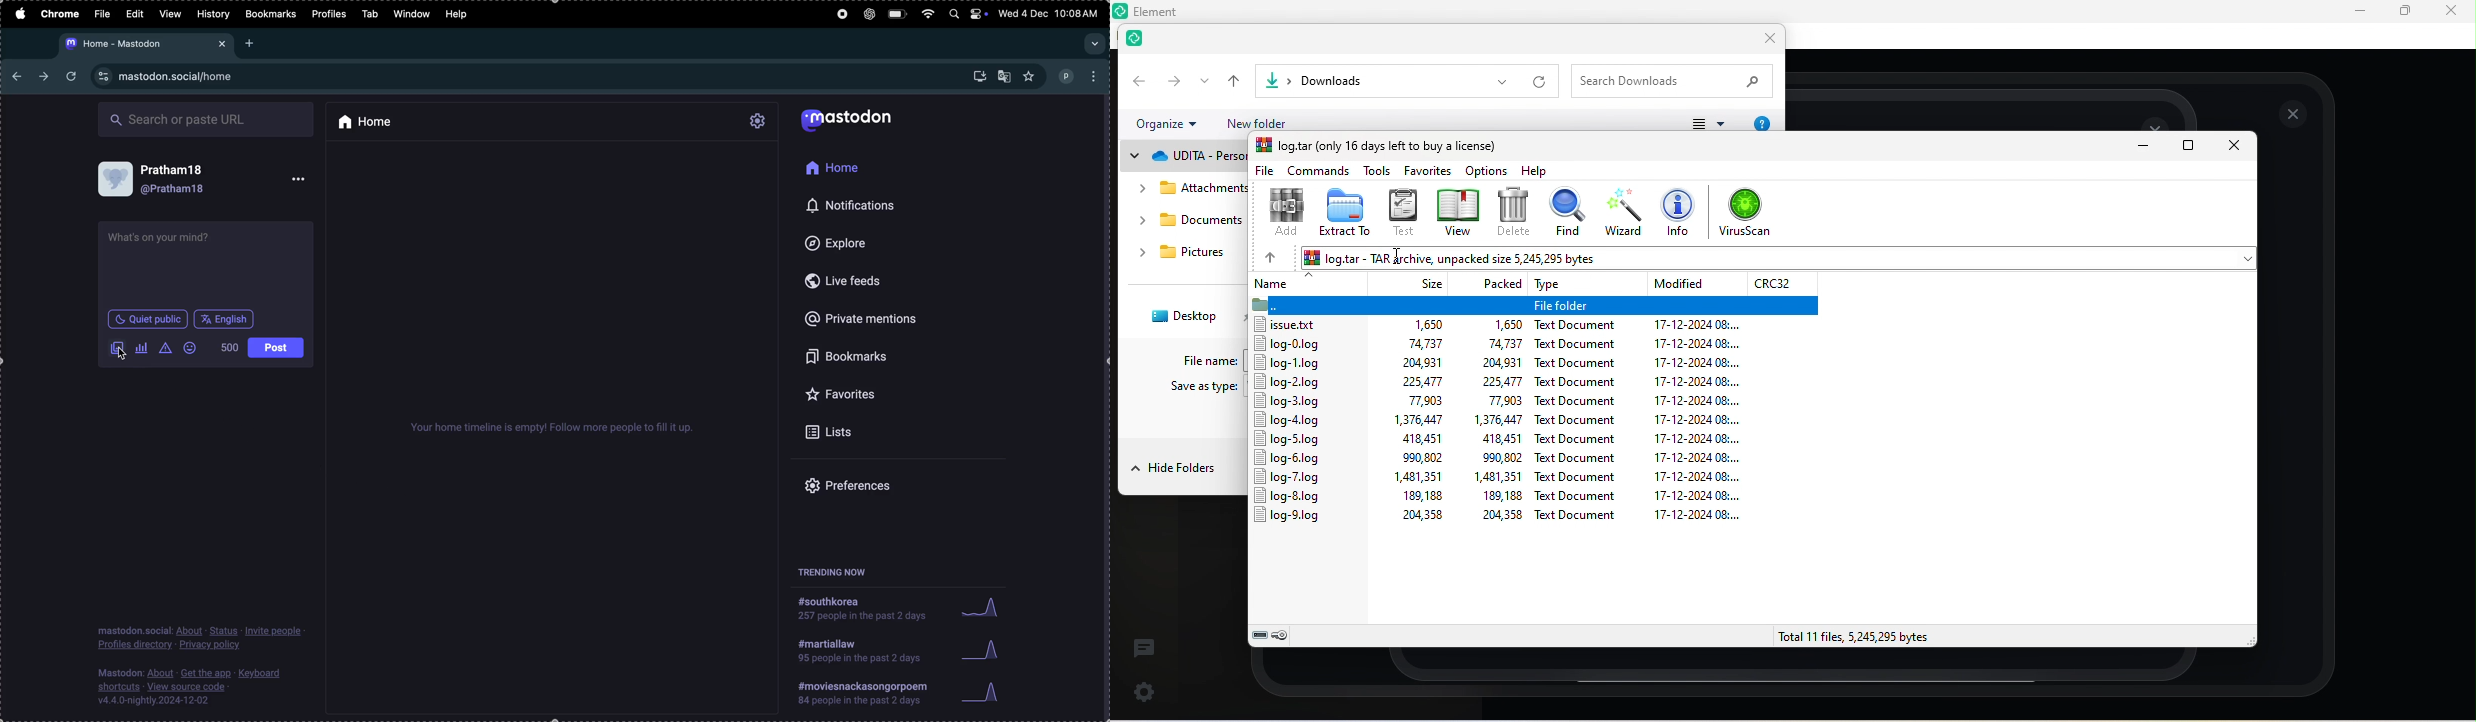 The height and width of the screenshot is (728, 2492). What do you see at coordinates (142, 347) in the screenshot?
I see `add poll` at bounding box center [142, 347].